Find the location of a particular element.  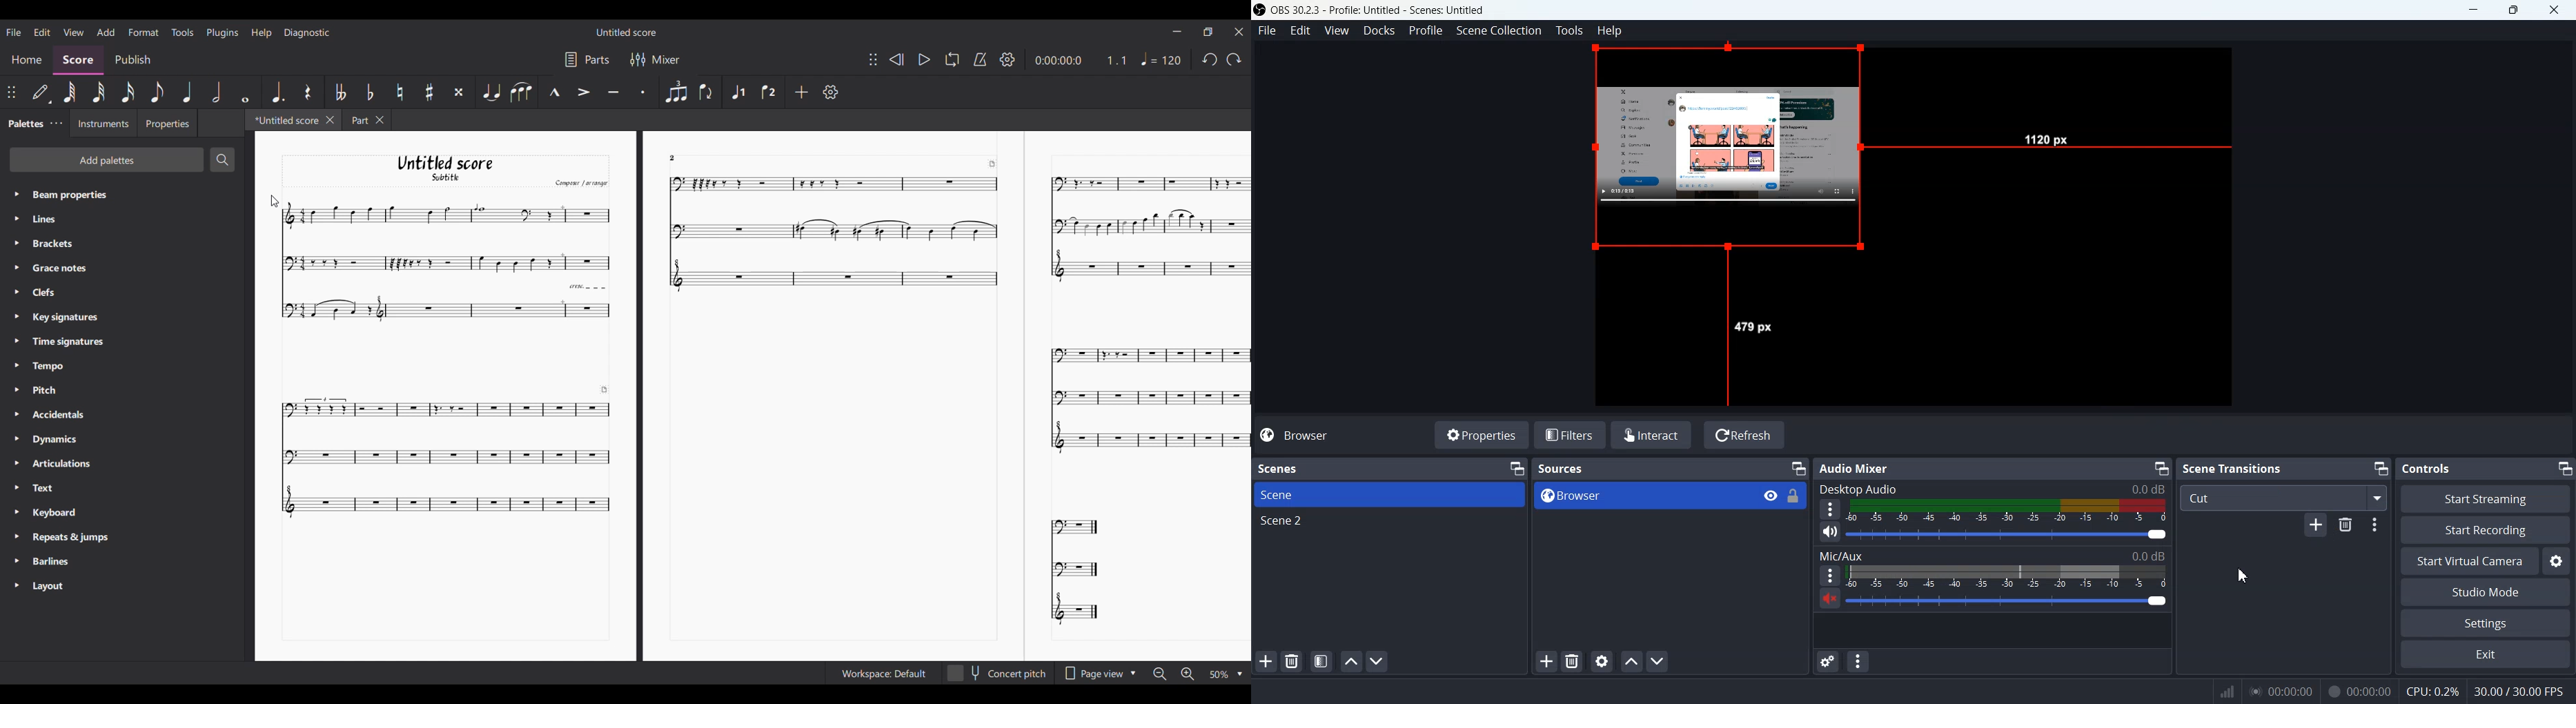

Text is located at coordinates (1992, 555).